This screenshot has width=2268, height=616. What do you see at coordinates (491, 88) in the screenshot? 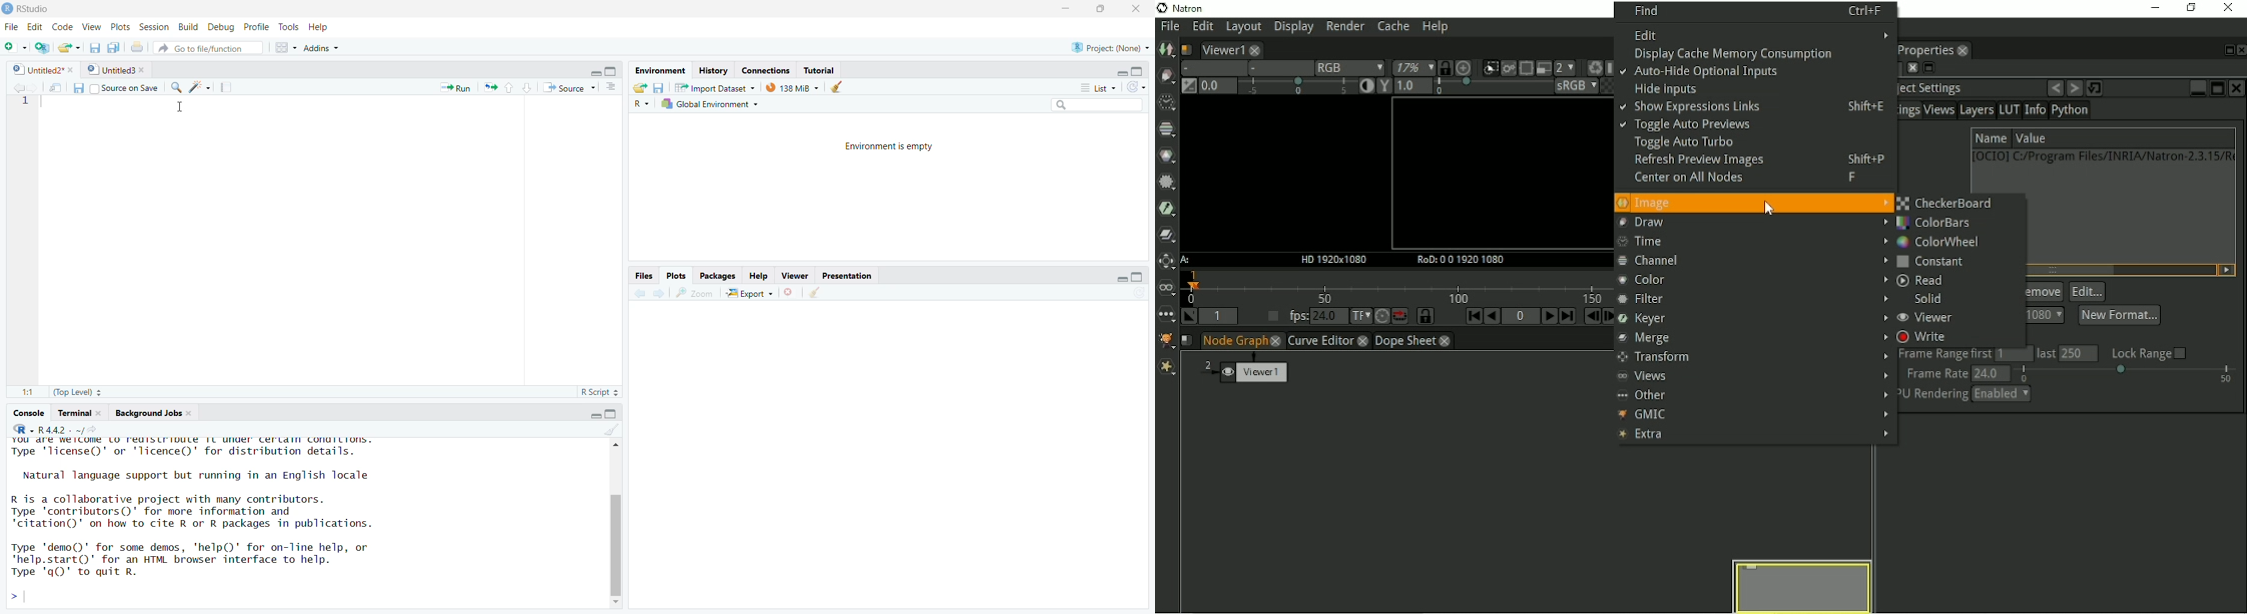
I see `rerun` at bounding box center [491, 88].